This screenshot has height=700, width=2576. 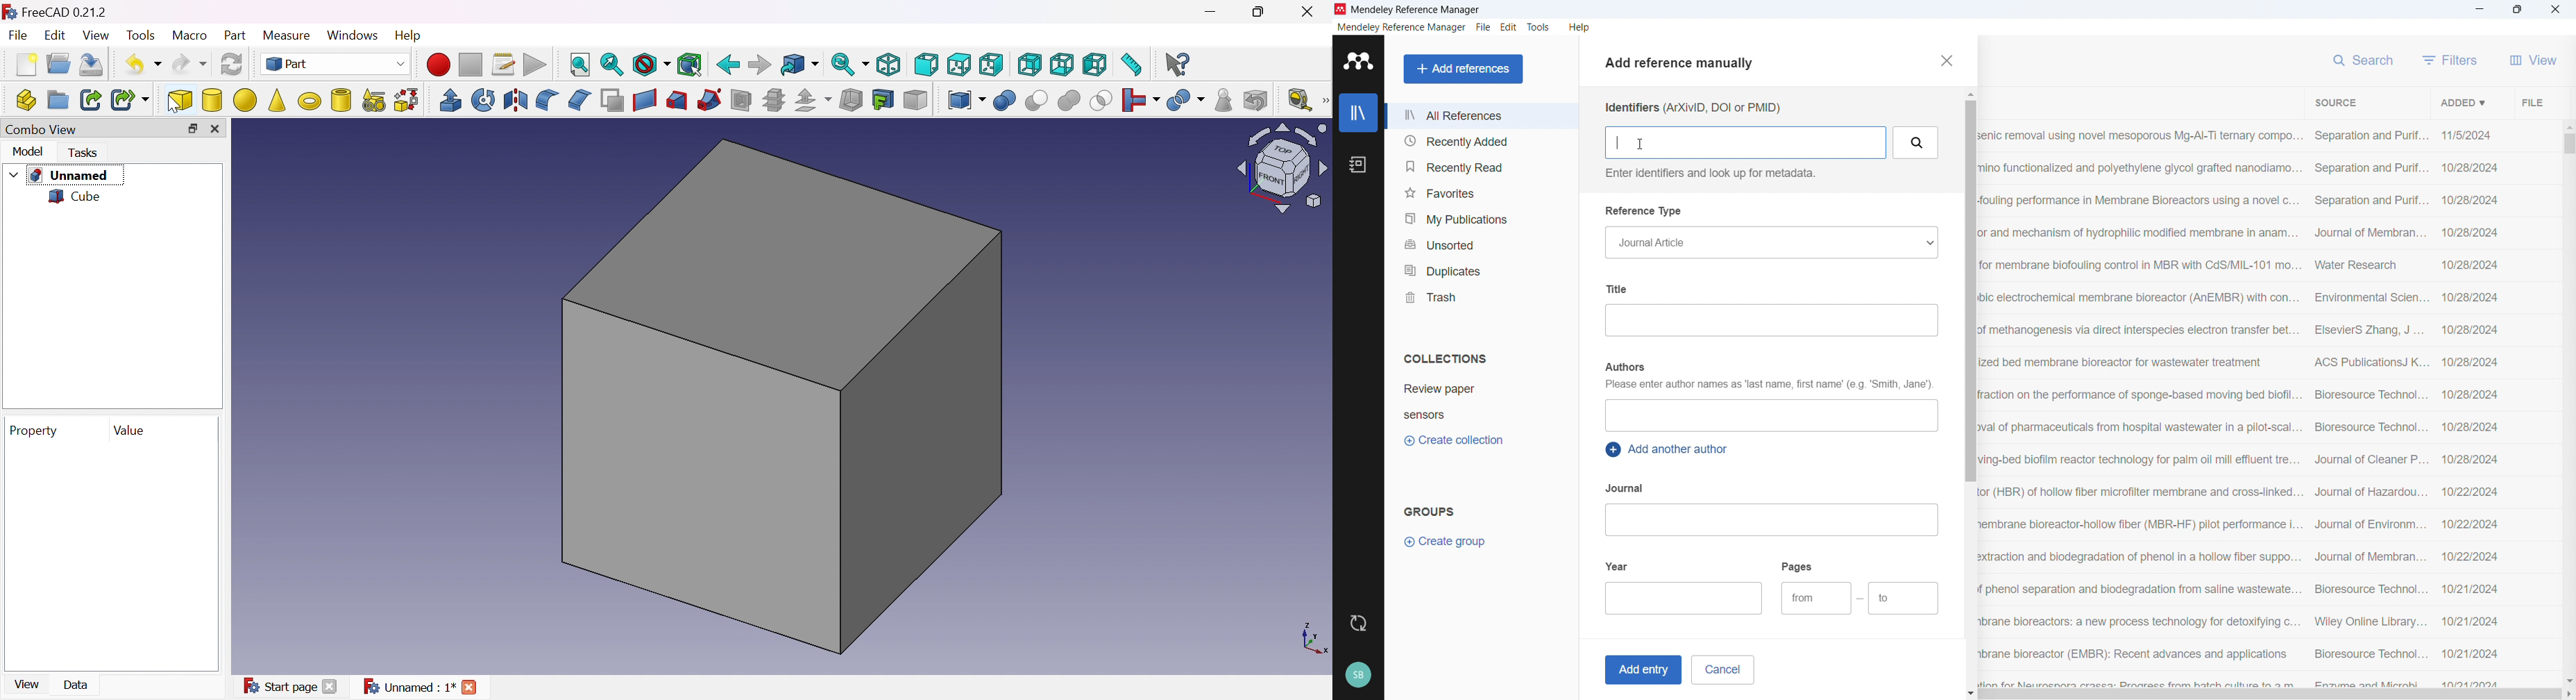 What do you see at coordinates (1798, 566) in the screenshot?
I see `pages` at bounding box center [1798, 566].